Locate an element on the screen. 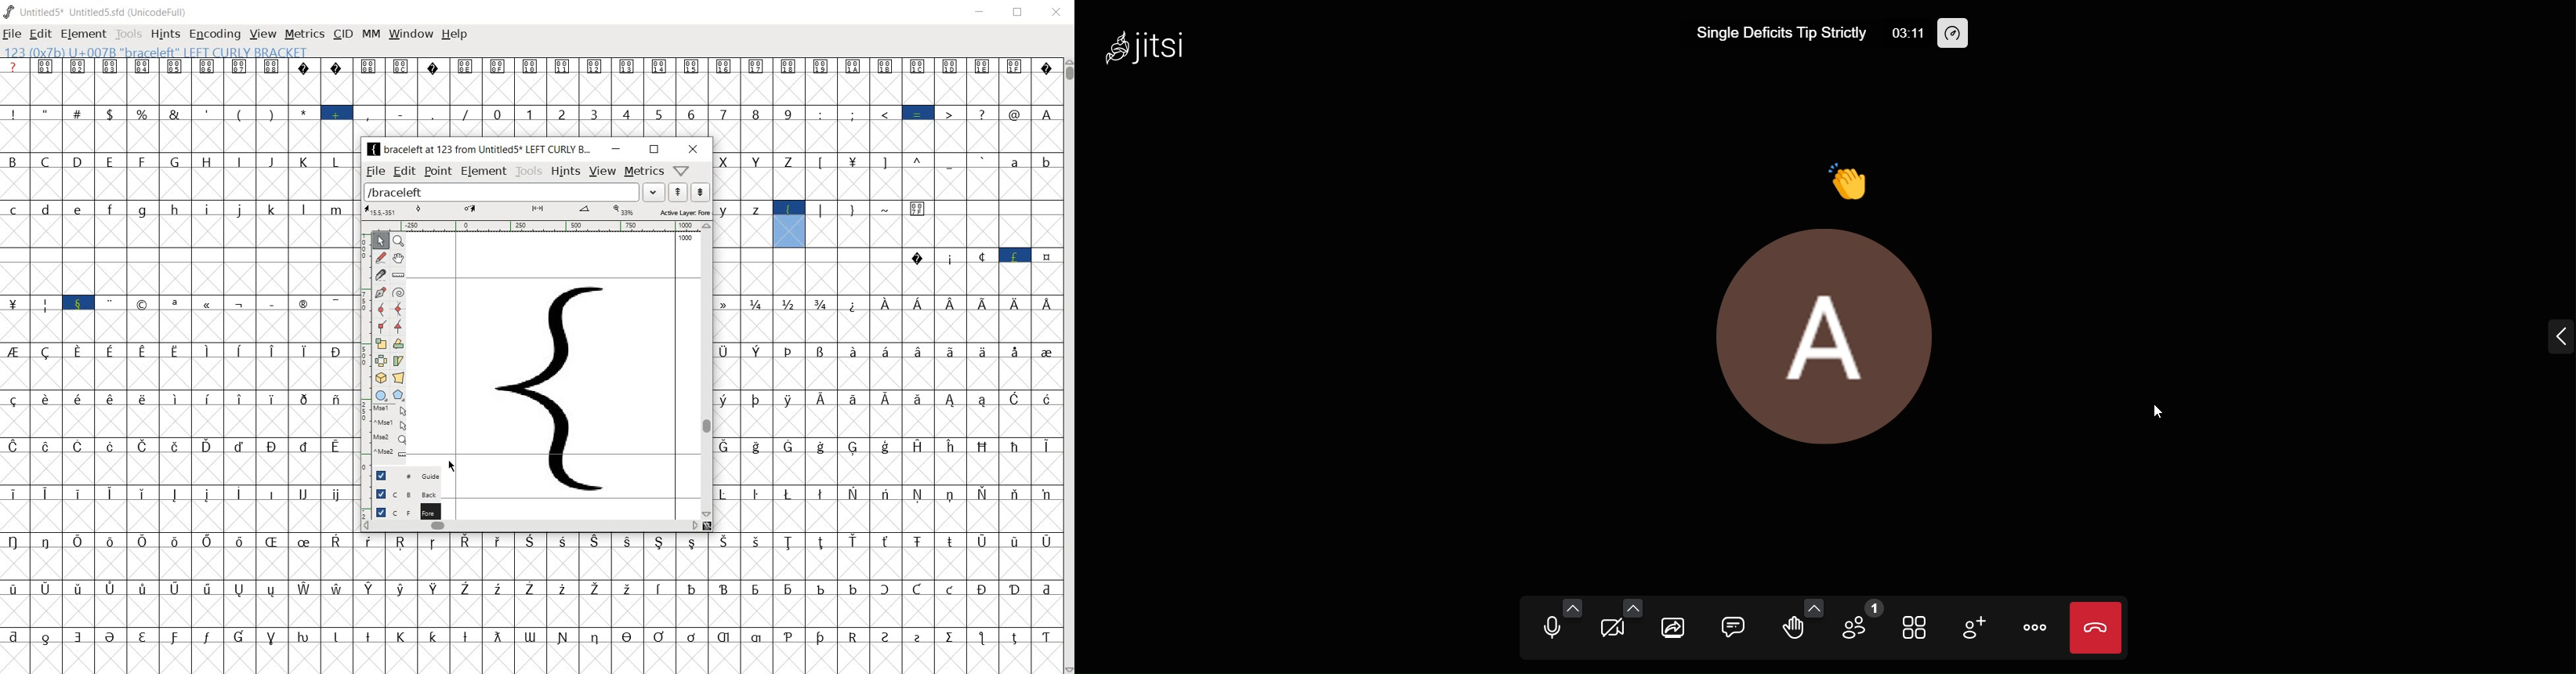  Add a corner point is located at coordinates (381, 326).